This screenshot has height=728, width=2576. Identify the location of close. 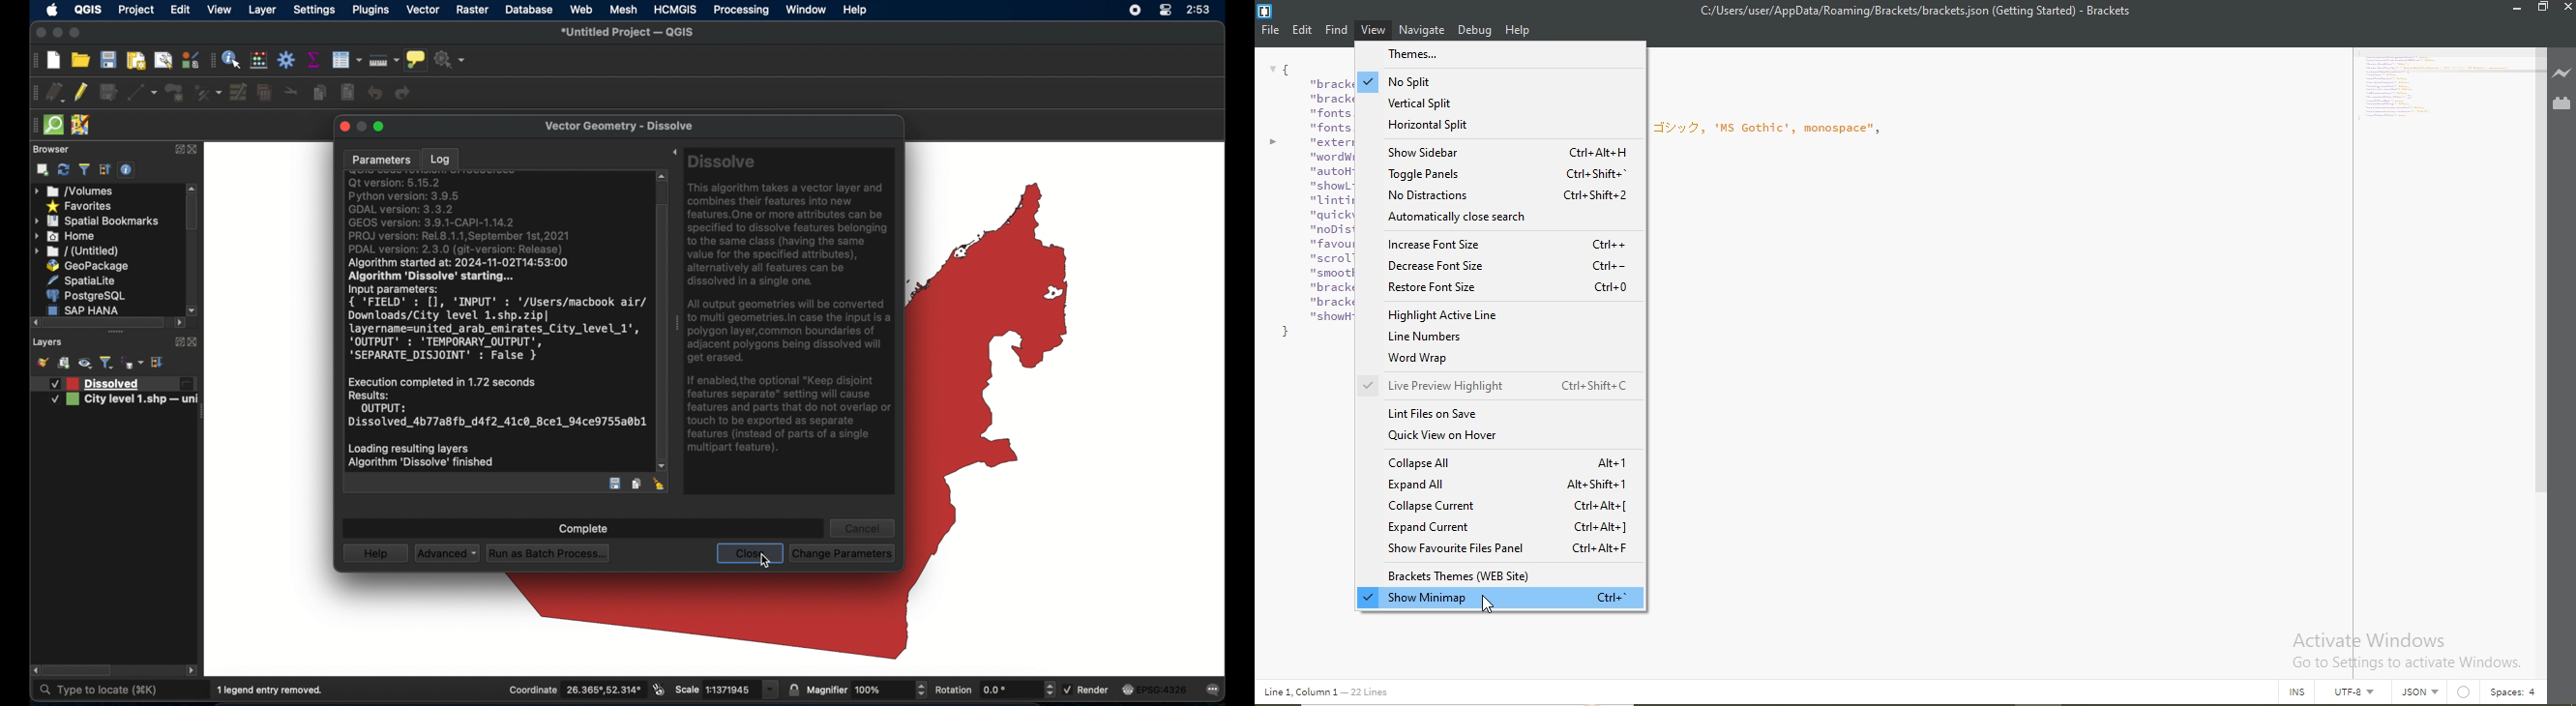
(194, 150).